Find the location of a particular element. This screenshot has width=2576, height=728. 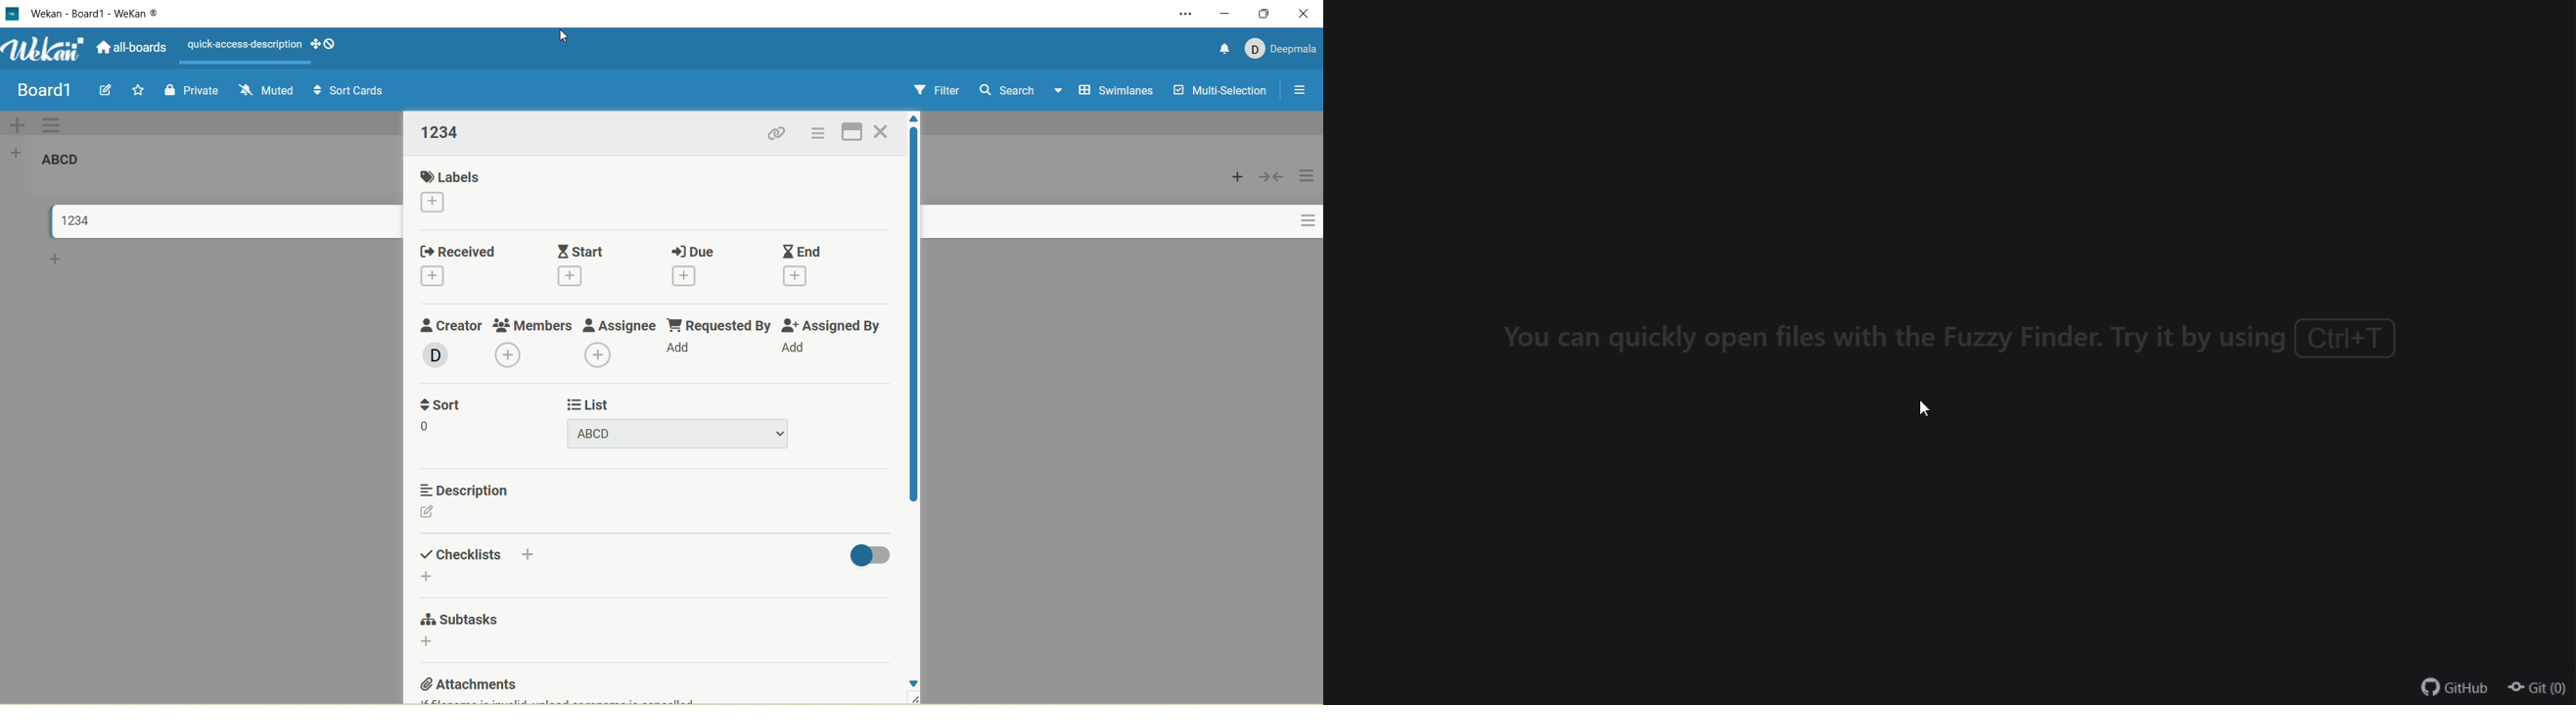

add list is located at coordinates (18, 154).